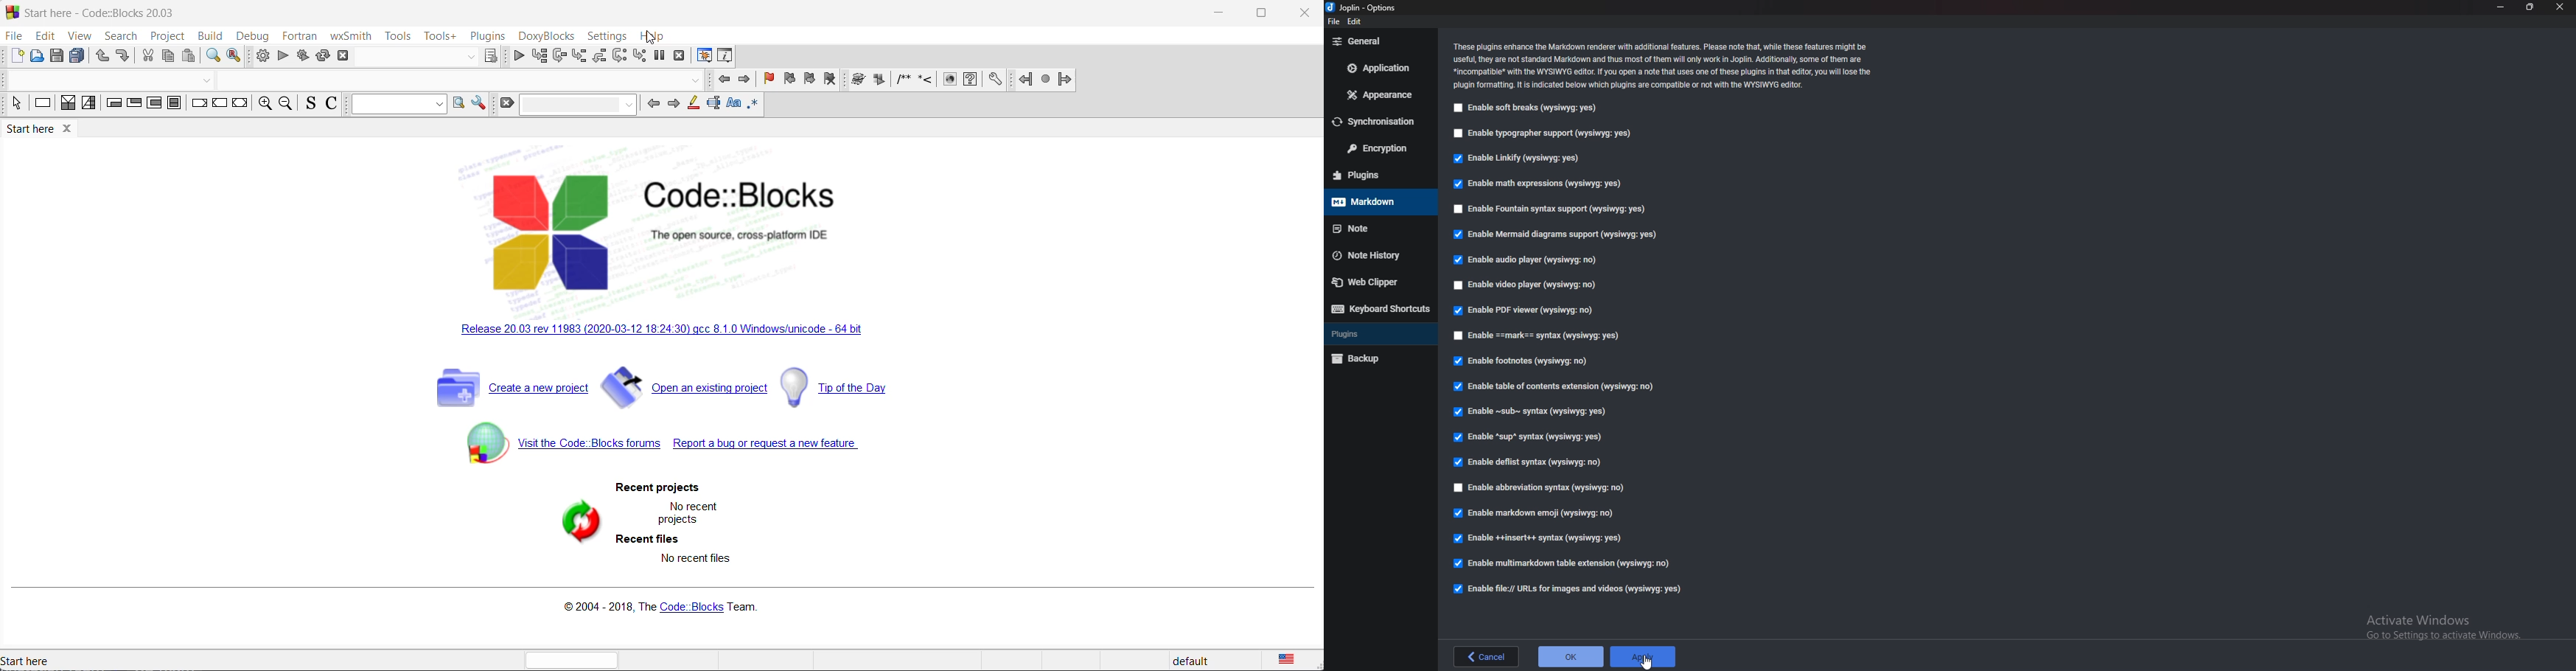 This screenshot has height=672, width=2576. Describe the element at coordinates (1530, 438) in the screenshot. I see `Enable sup syntax` at that location.